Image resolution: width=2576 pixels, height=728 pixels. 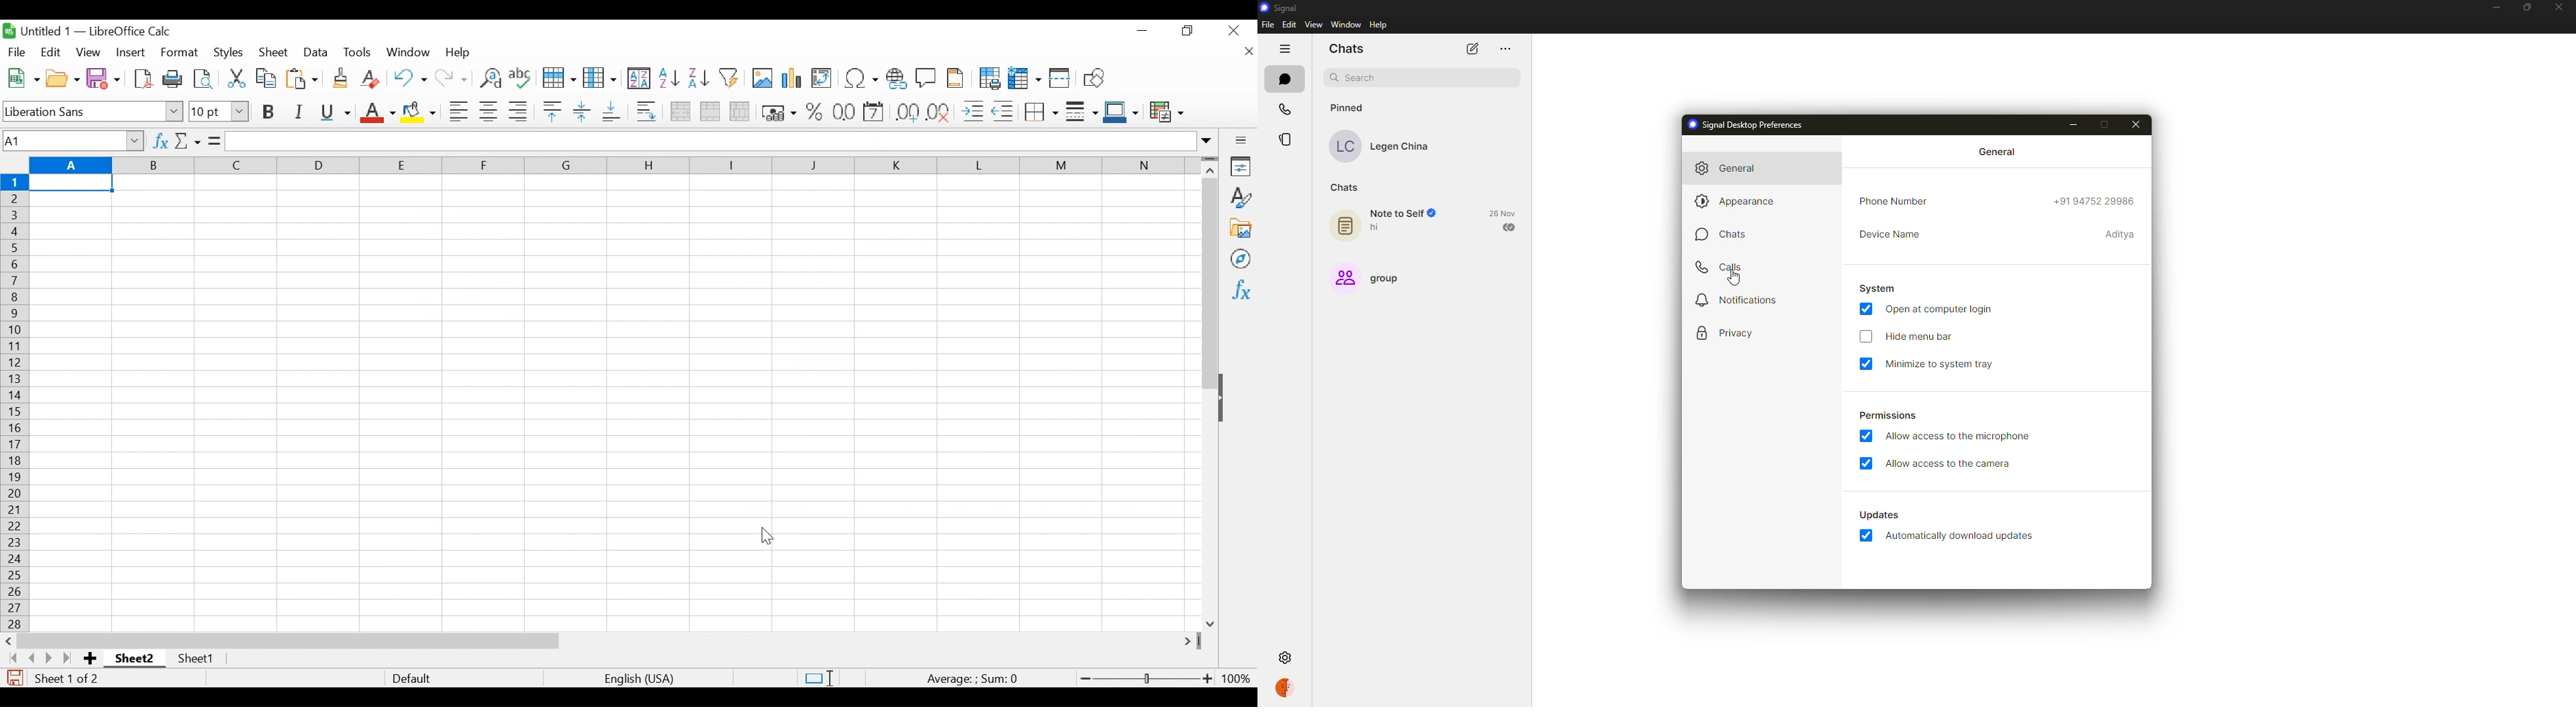 What do you see at coordinates (178, 52) in the screenshot?
I see `Format` at bounding box center [178, 52].